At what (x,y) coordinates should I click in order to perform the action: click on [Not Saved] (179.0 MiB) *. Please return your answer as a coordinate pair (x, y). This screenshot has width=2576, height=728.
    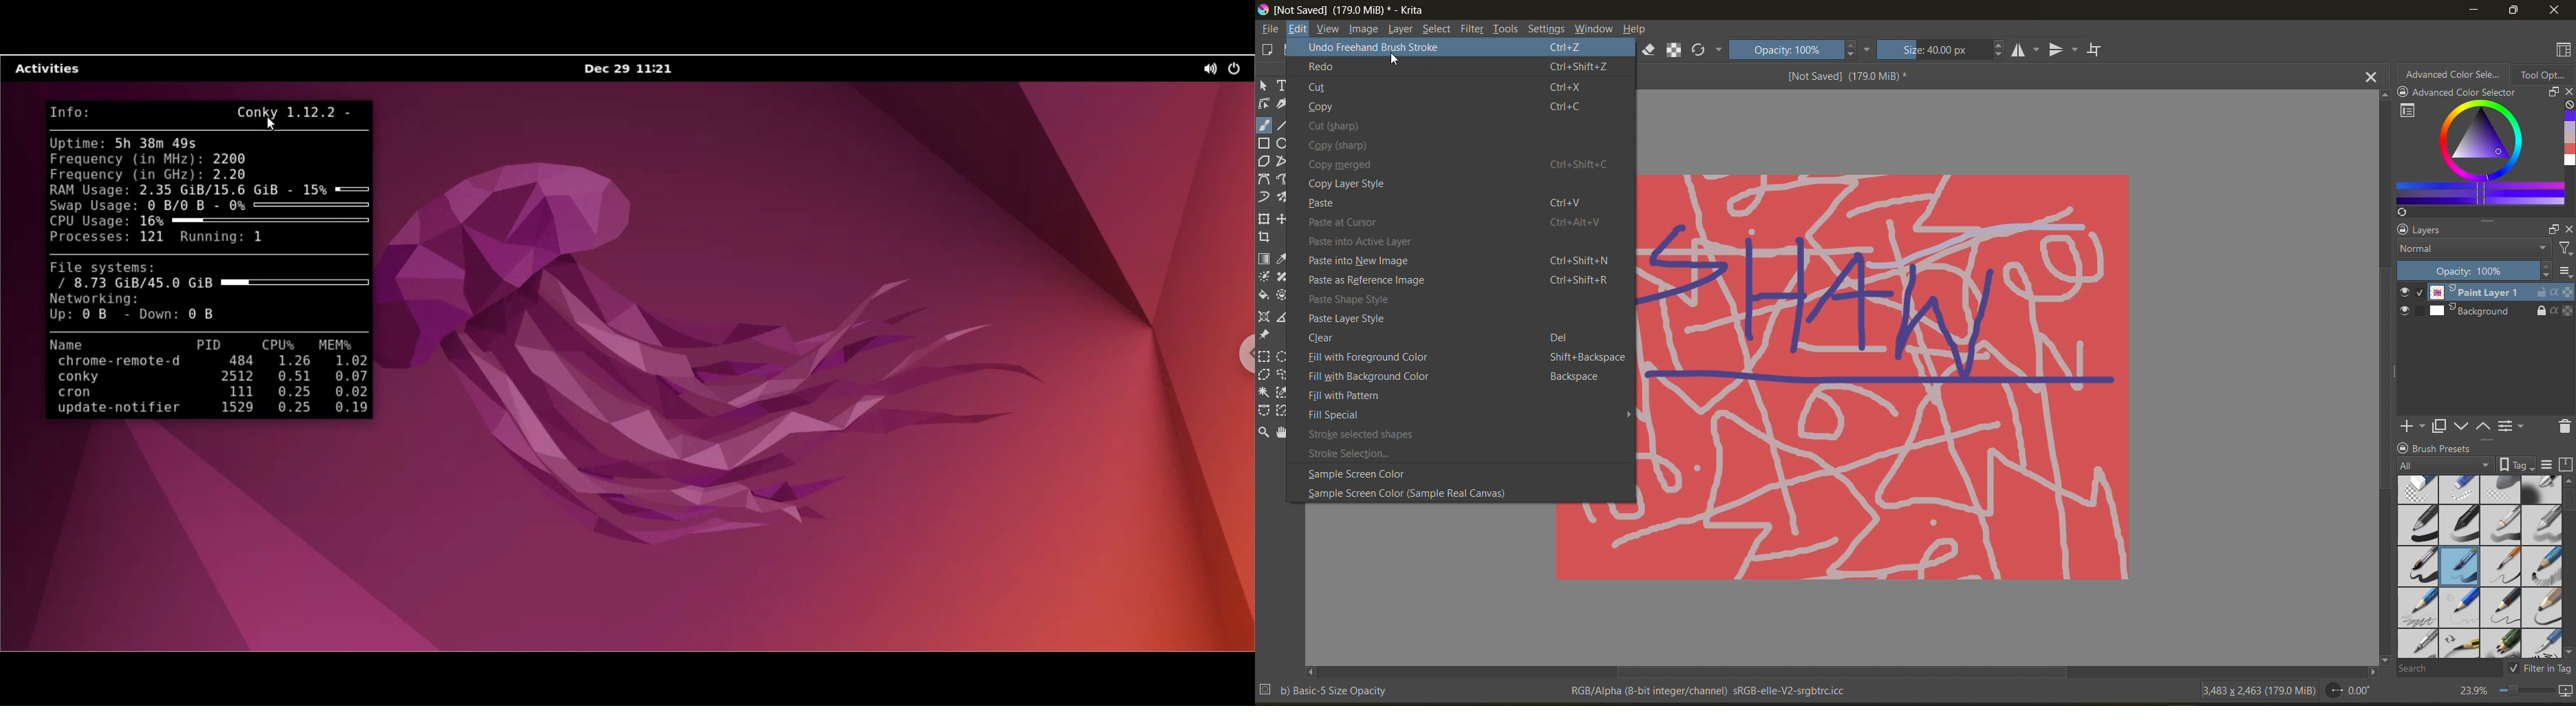
    Looking at the image, I should click on (1847, 76).